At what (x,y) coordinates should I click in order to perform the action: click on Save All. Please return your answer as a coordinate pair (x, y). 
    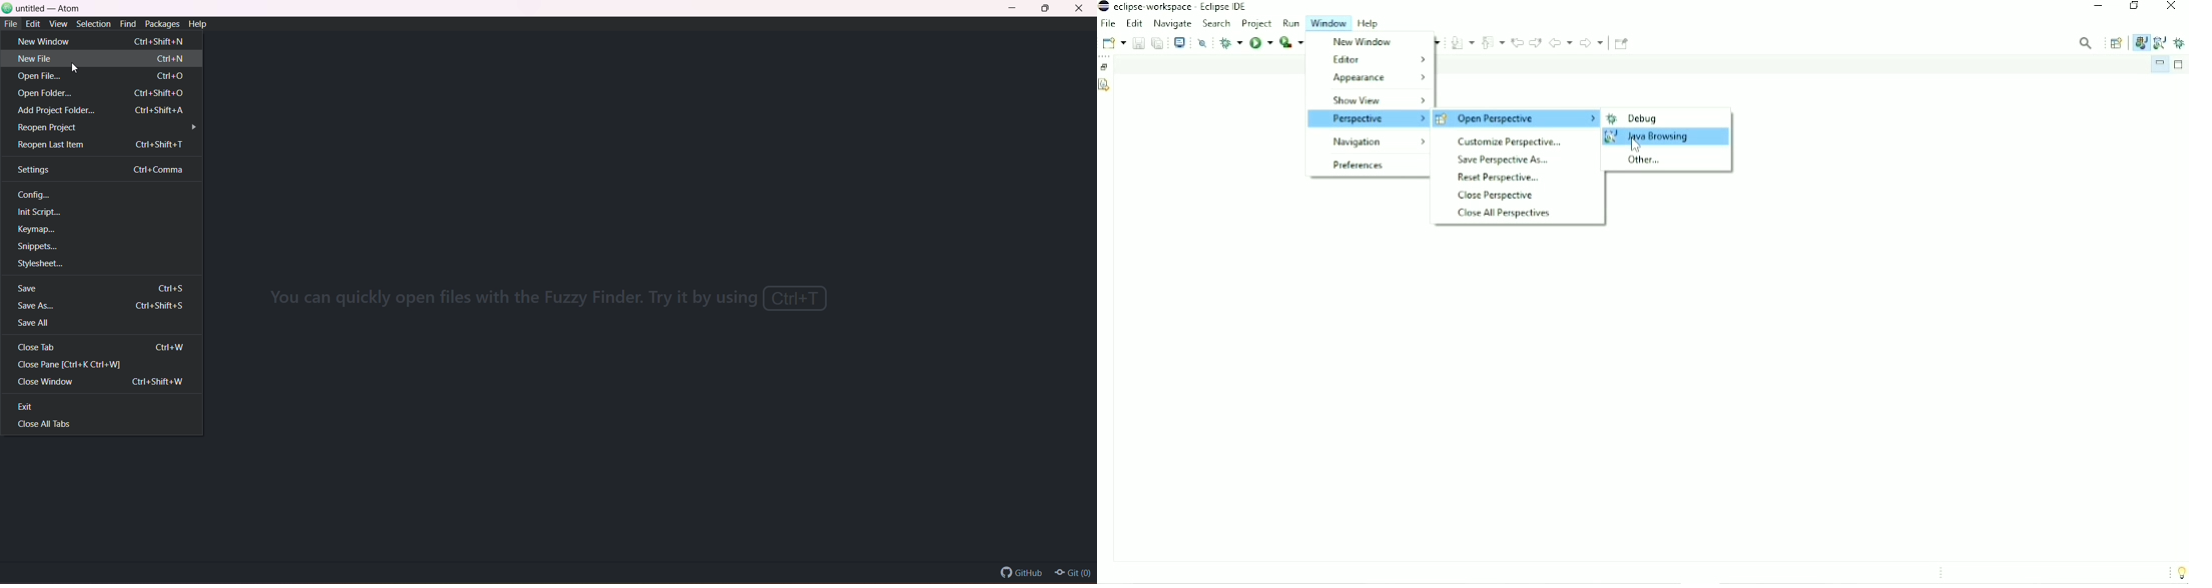
    Looking at the image, I should click on (37, 323).